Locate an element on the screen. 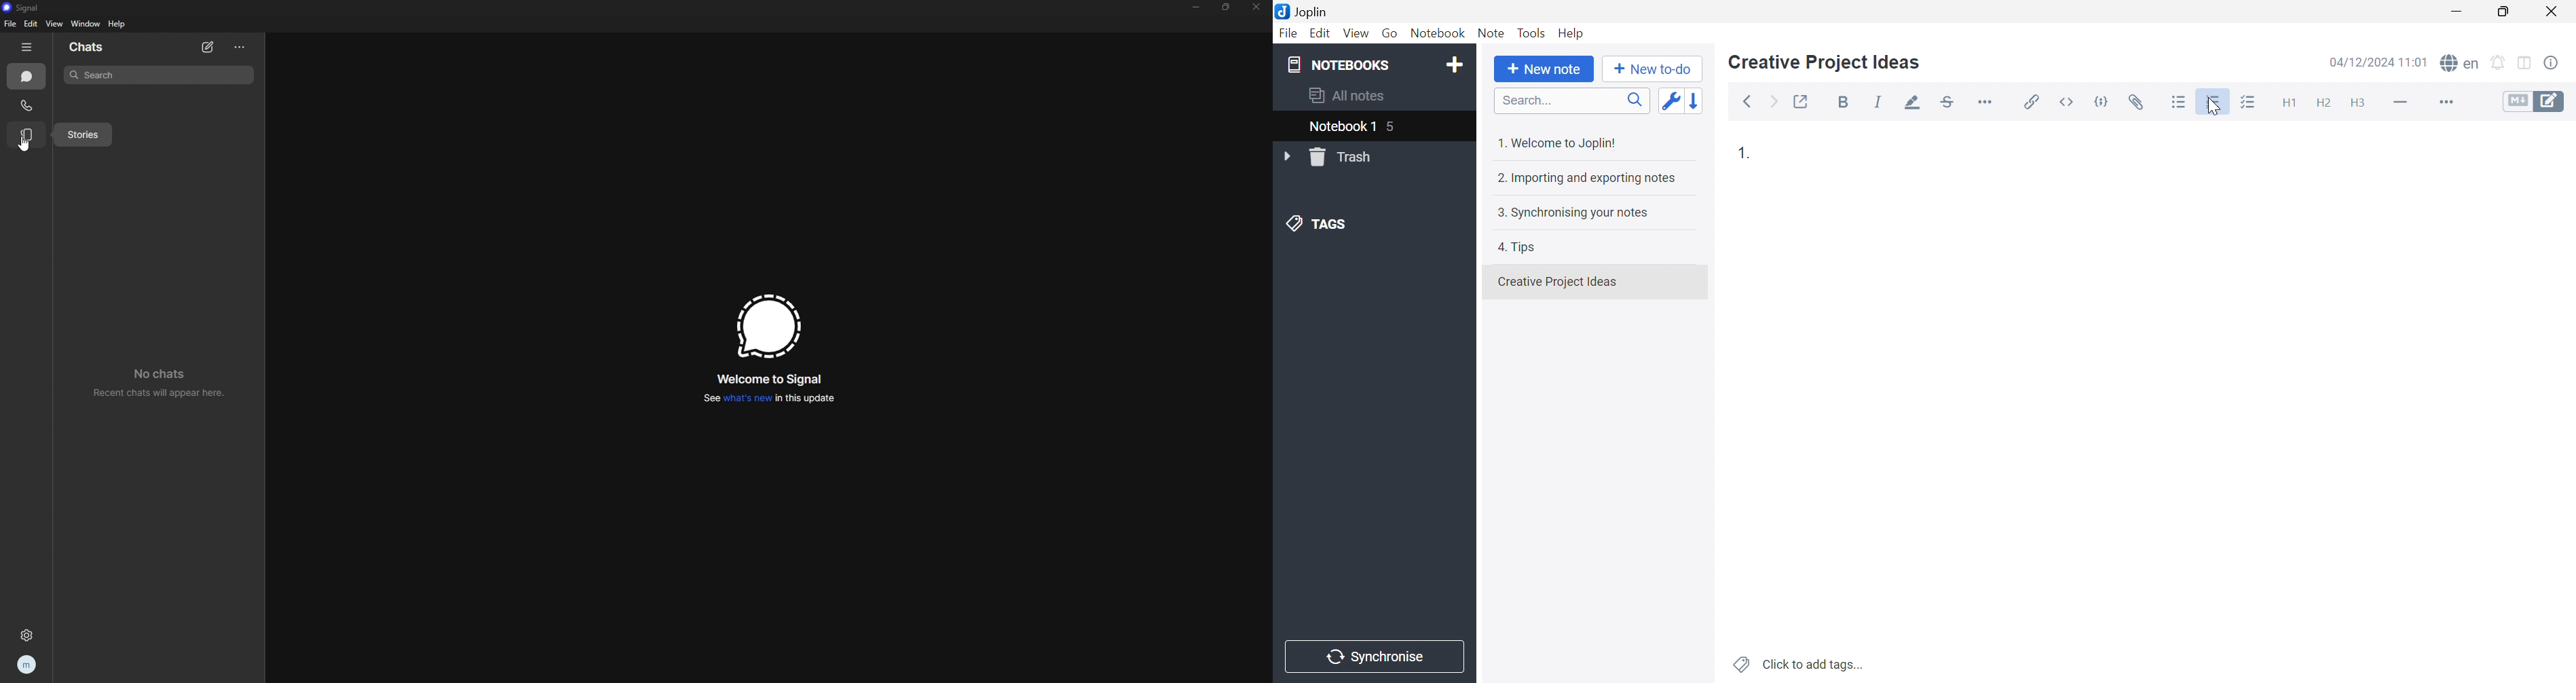 The width and height of the screenshot is (2576, 700). Set alarm is located at coordinates (2499, 62).